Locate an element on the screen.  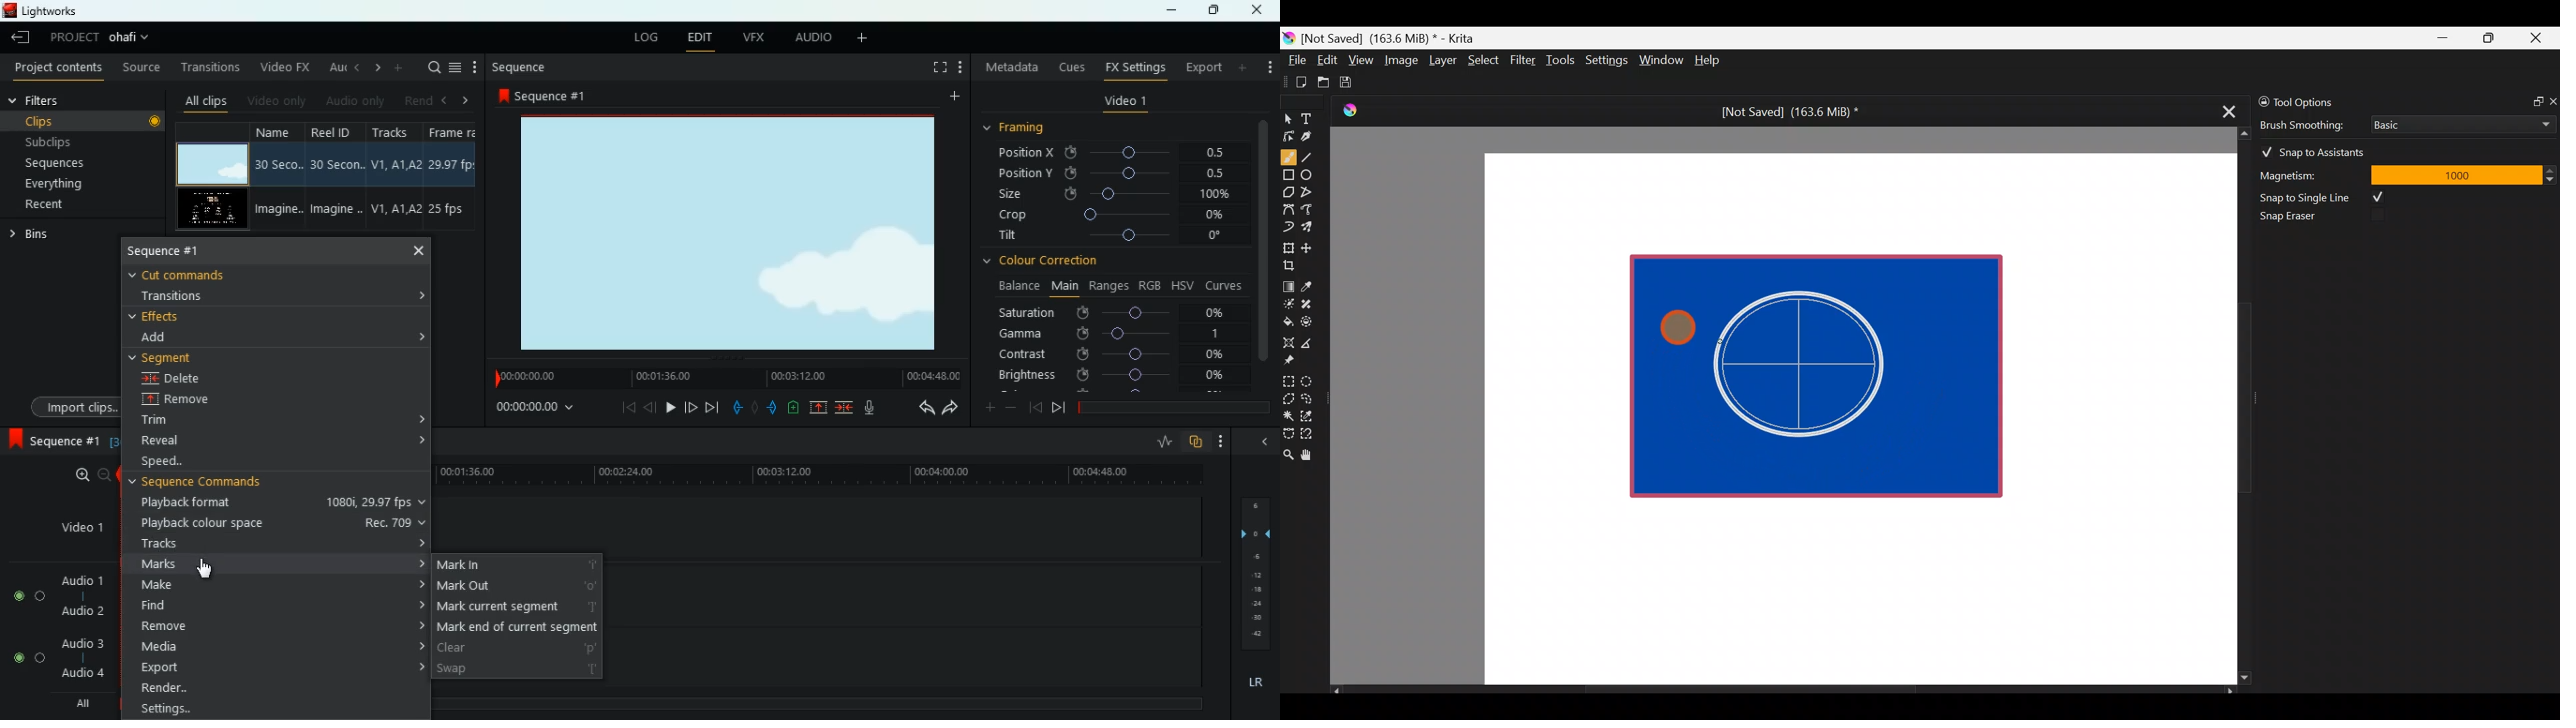
1000 is located at coordinates (2455, 174).